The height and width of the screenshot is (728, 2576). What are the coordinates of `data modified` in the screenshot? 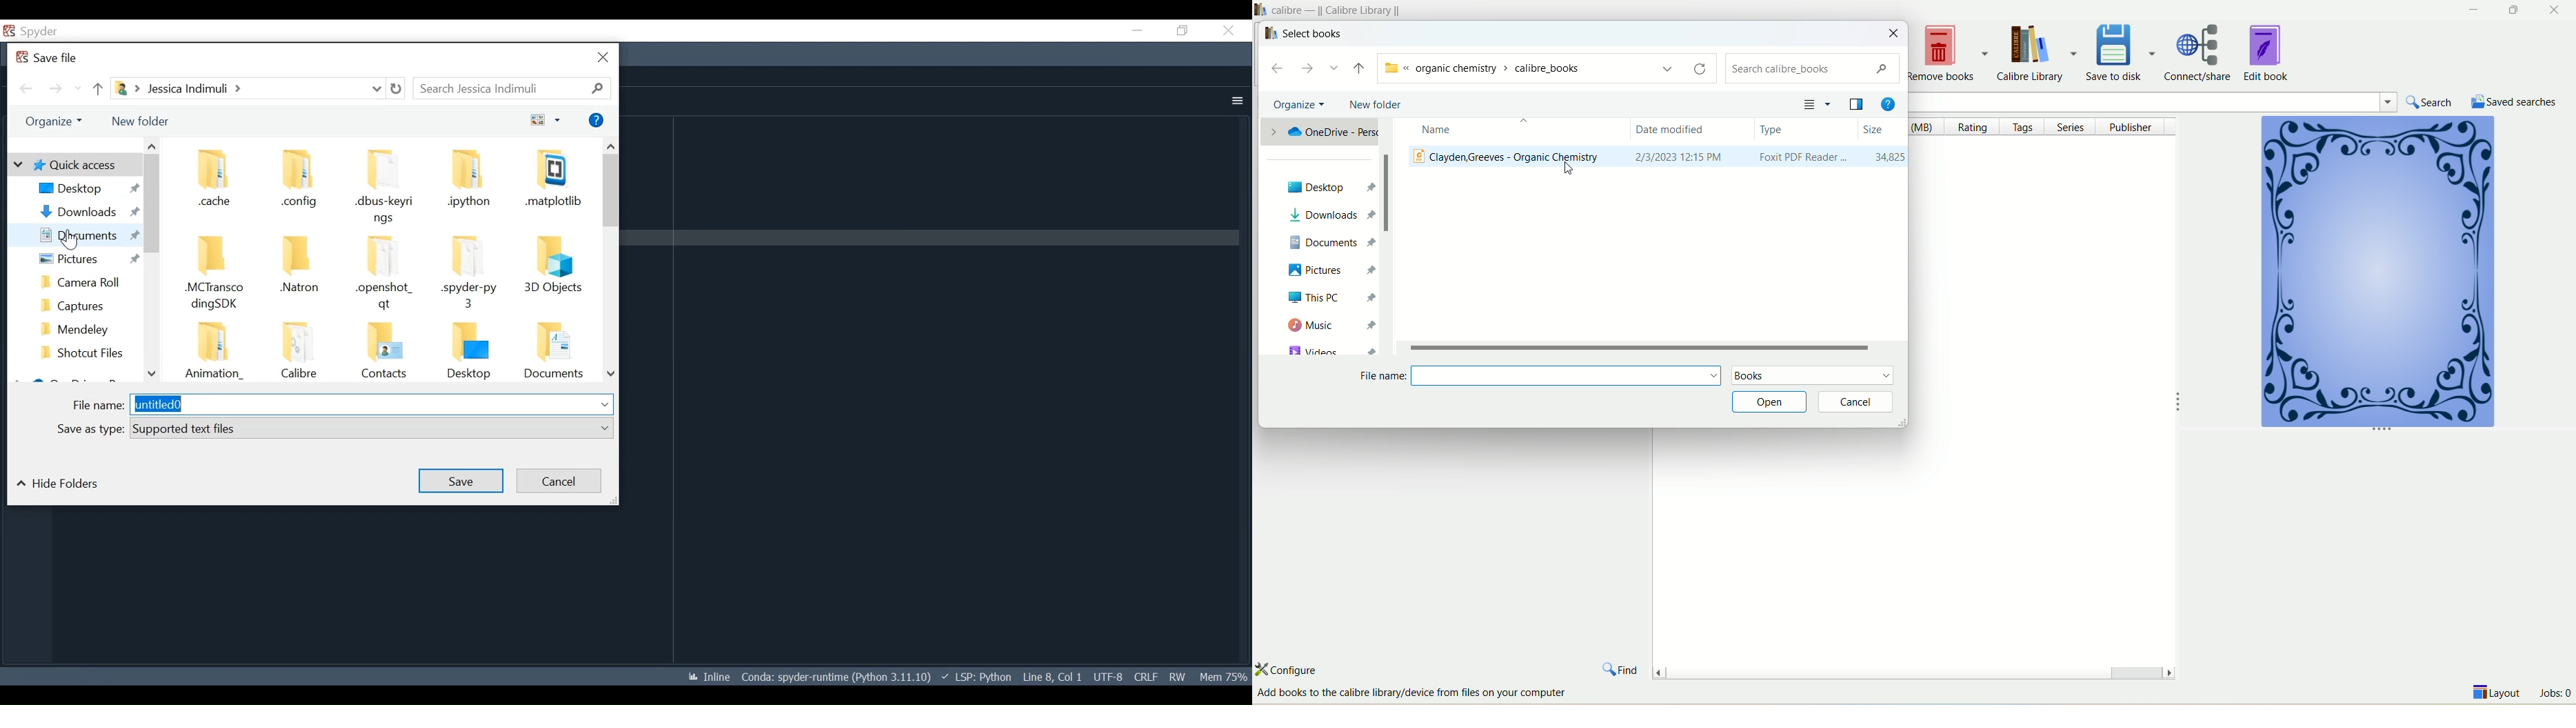 It's located at (1693, 130).